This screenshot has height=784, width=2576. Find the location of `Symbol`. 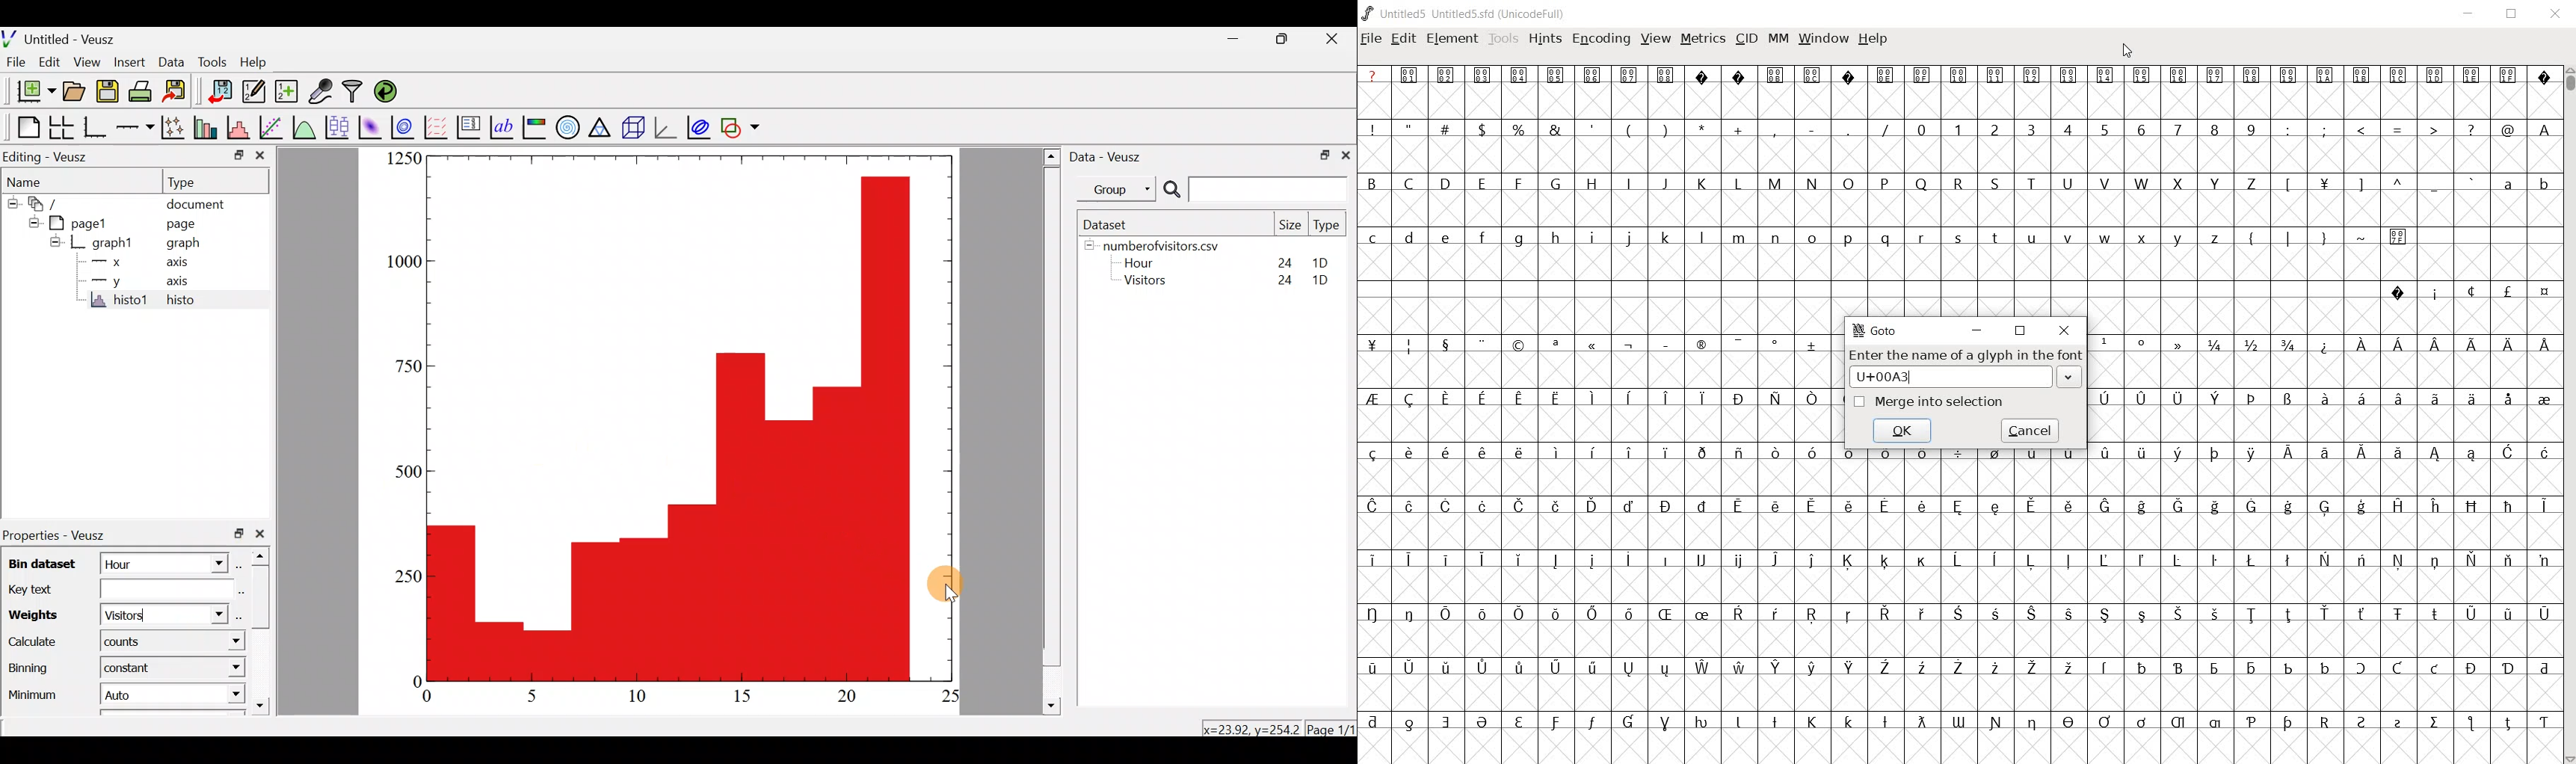

Symbol is located at coordinates (1591, 561).